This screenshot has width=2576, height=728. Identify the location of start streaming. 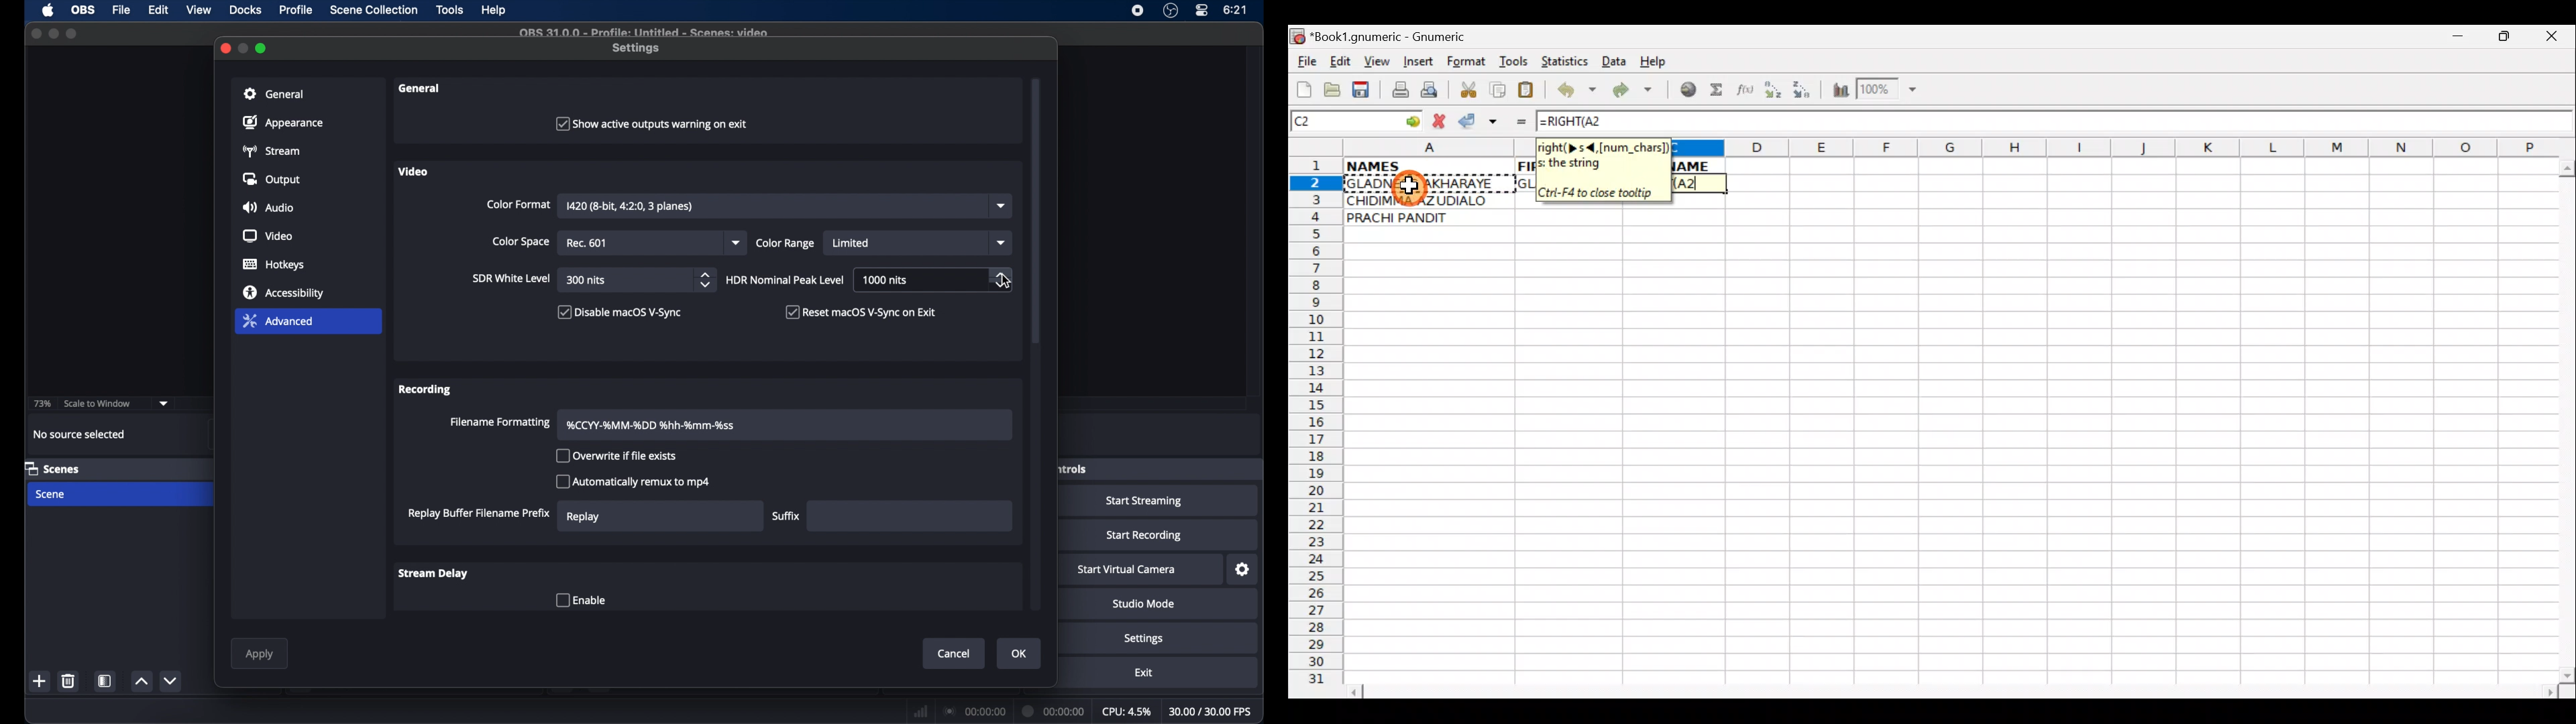
(1144, 501).